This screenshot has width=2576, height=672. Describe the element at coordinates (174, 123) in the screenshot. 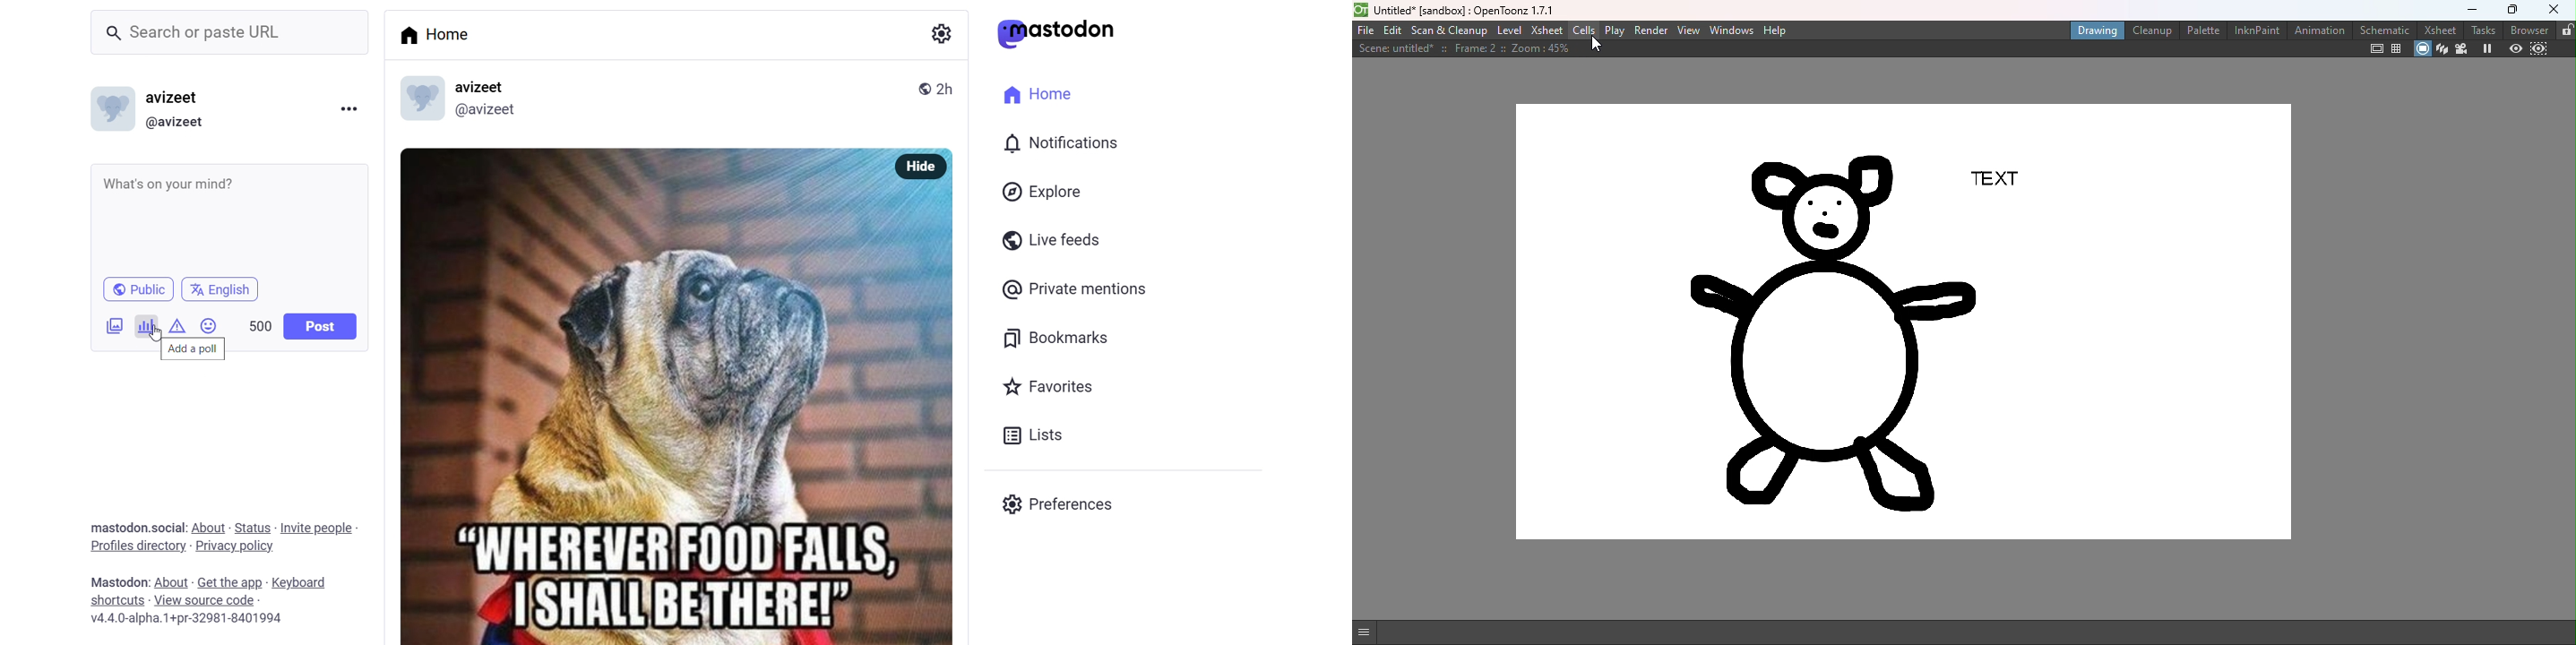

I see `@avizeet` at that location.